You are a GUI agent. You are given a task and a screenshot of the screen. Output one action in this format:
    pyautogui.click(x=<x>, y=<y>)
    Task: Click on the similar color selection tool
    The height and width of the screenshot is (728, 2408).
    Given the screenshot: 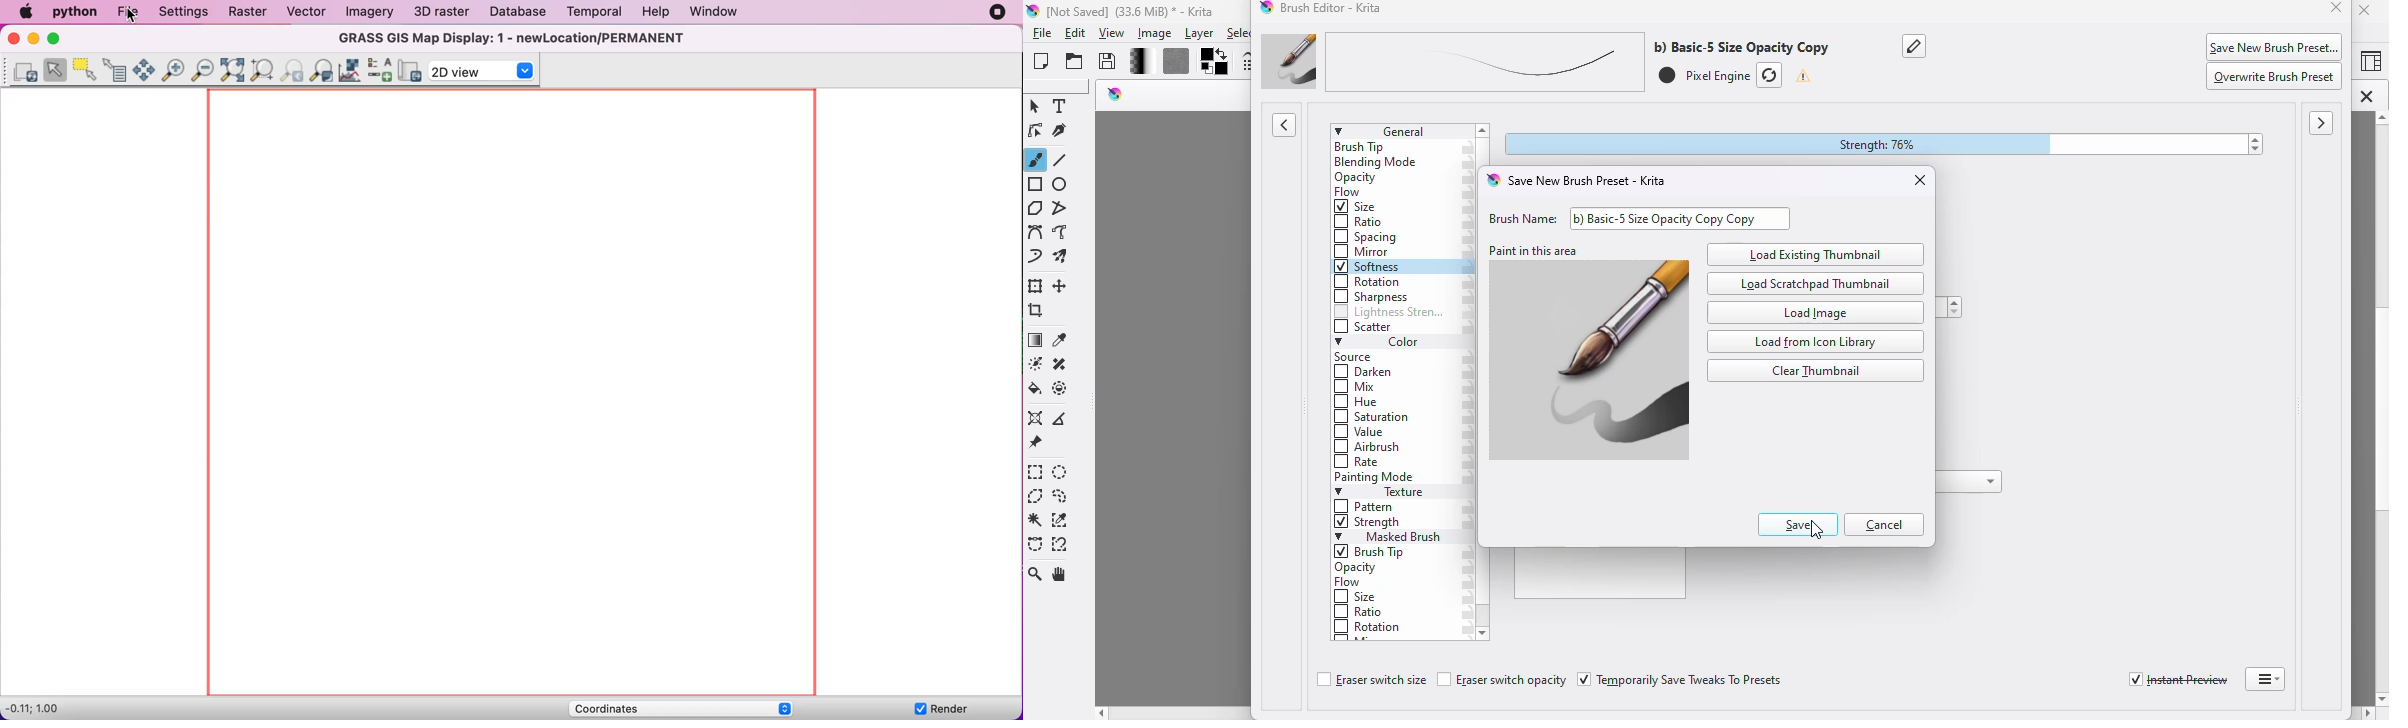 What is the action you would take?
    pyautogui.click(x=1061, y=520)
    